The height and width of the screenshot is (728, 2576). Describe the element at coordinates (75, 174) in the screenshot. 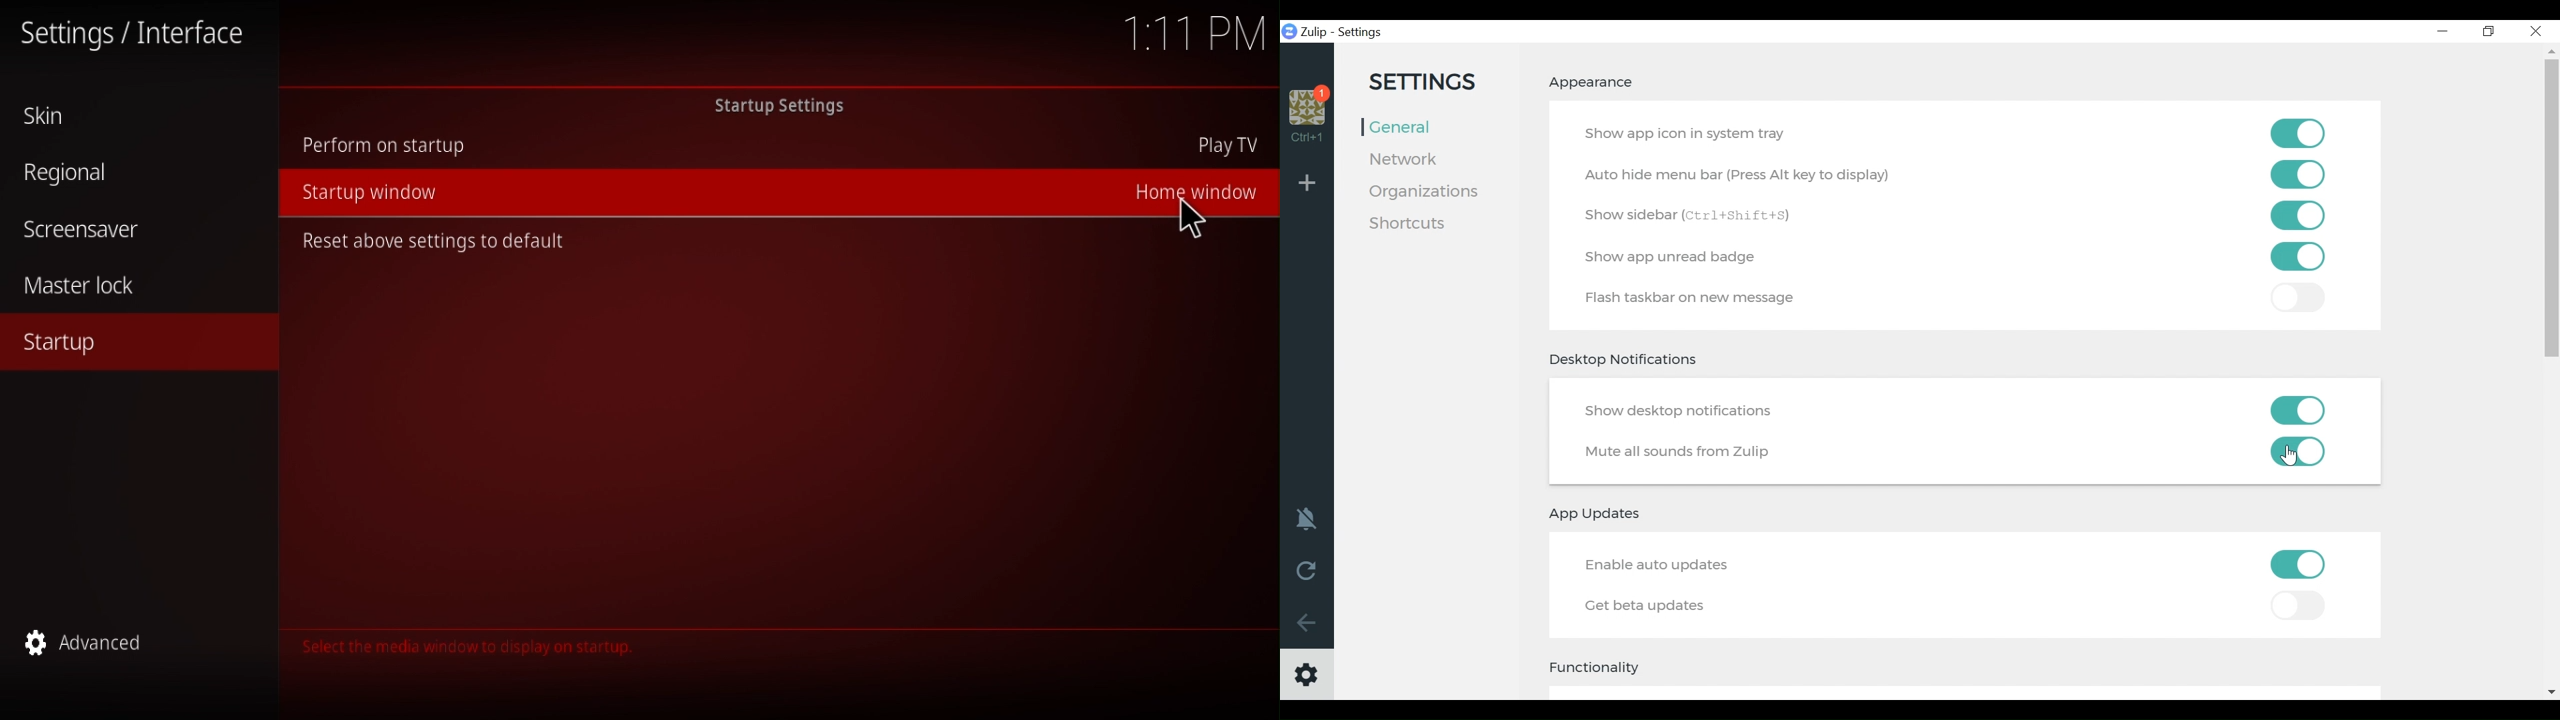

I see `regional` at that location.